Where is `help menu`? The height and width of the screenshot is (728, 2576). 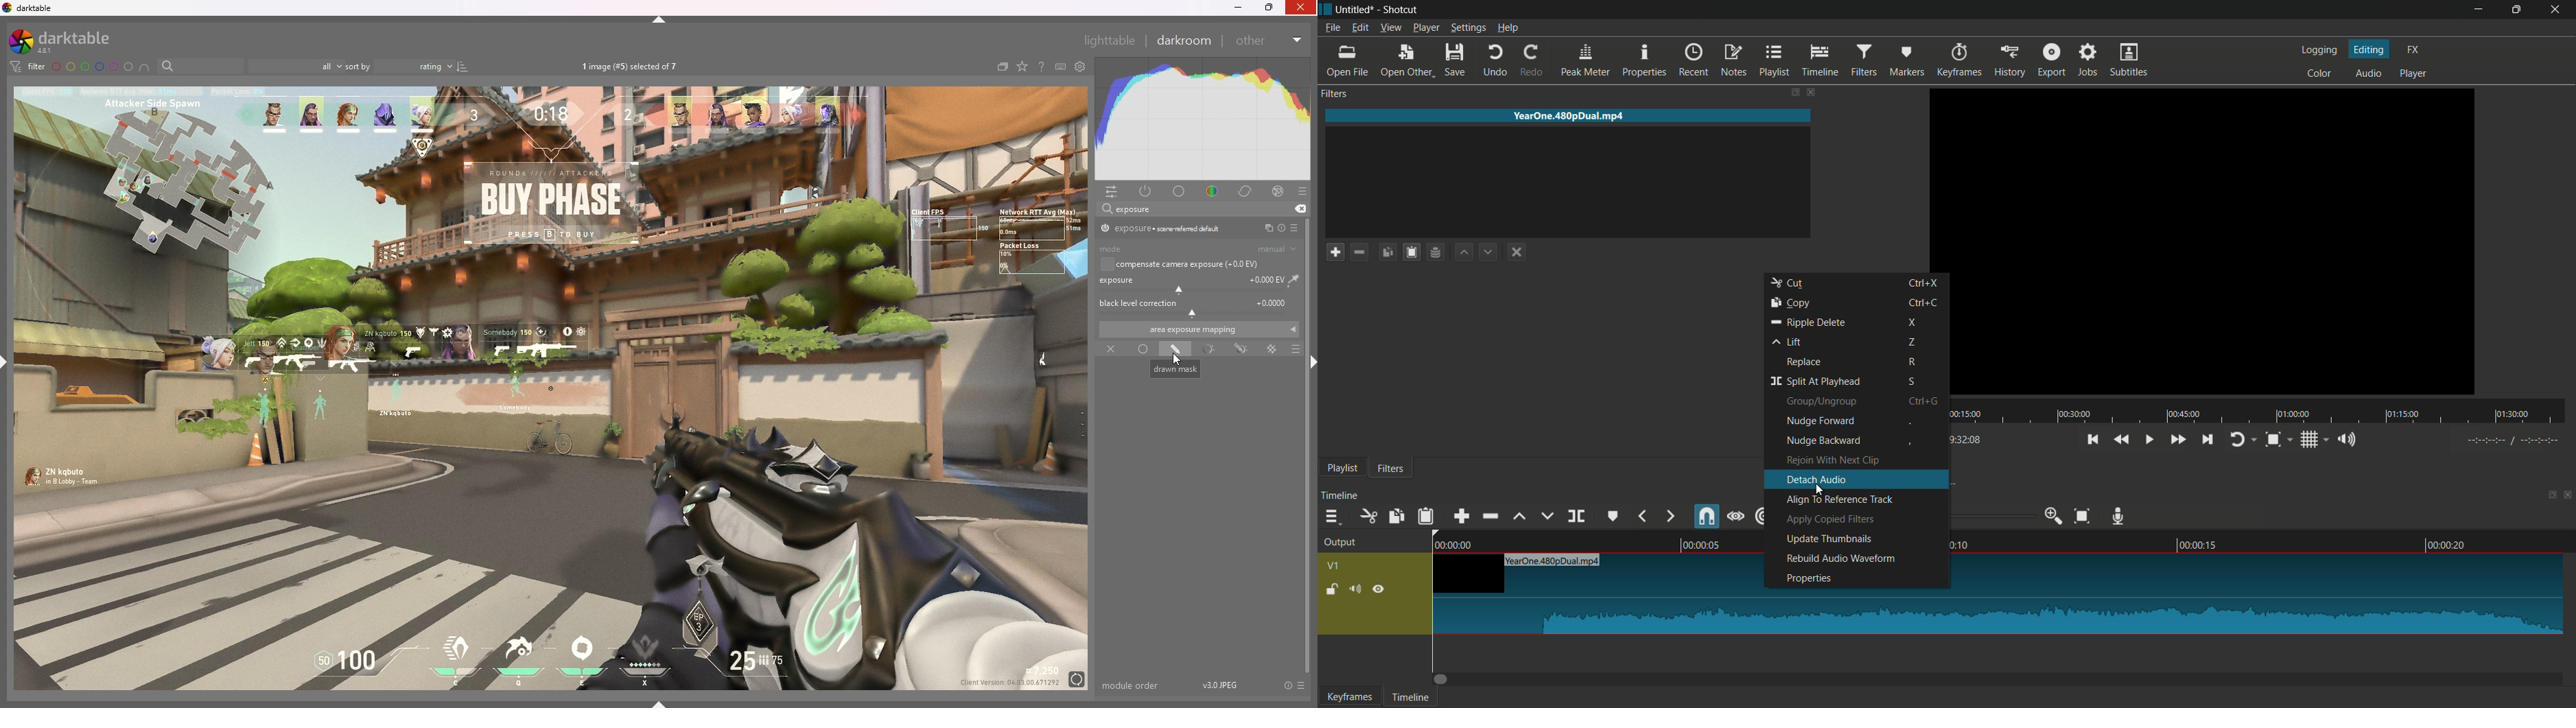
help menu is located at coordinates (1510, 27).